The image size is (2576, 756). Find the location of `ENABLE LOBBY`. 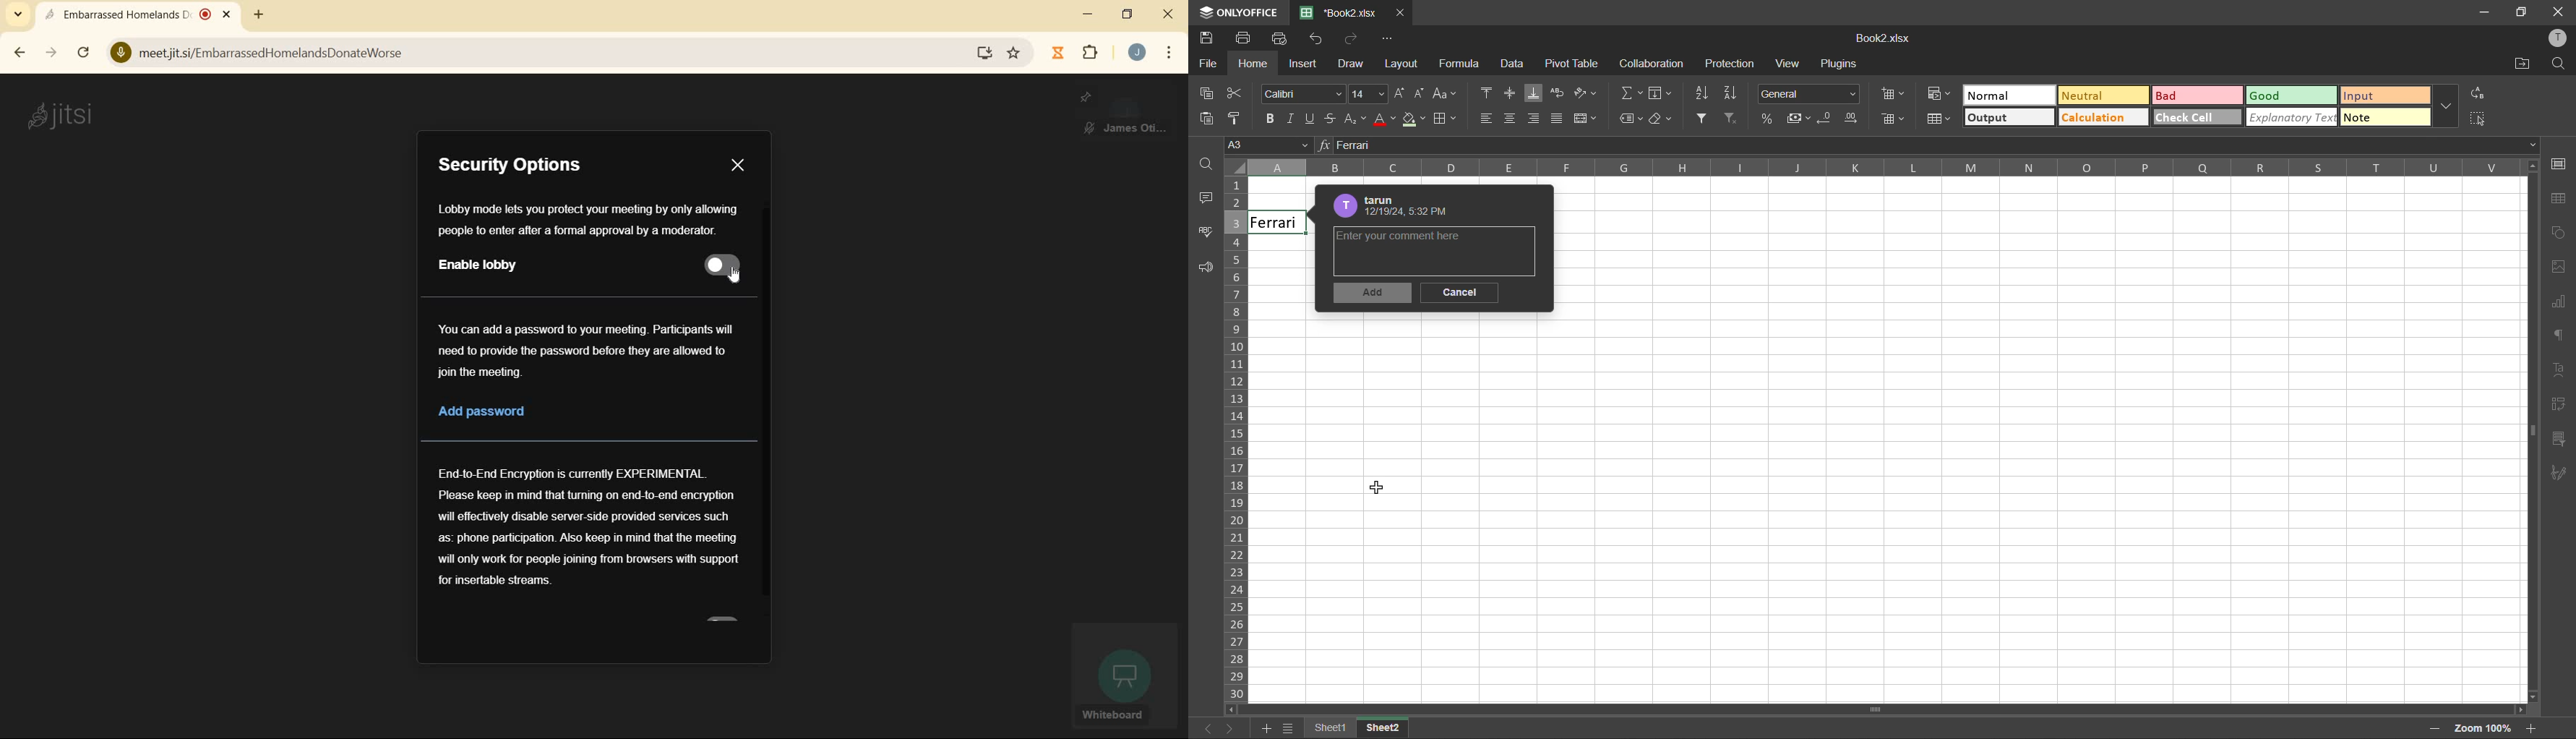

ENABLE LOBBY is located at coordinates (484, 266).